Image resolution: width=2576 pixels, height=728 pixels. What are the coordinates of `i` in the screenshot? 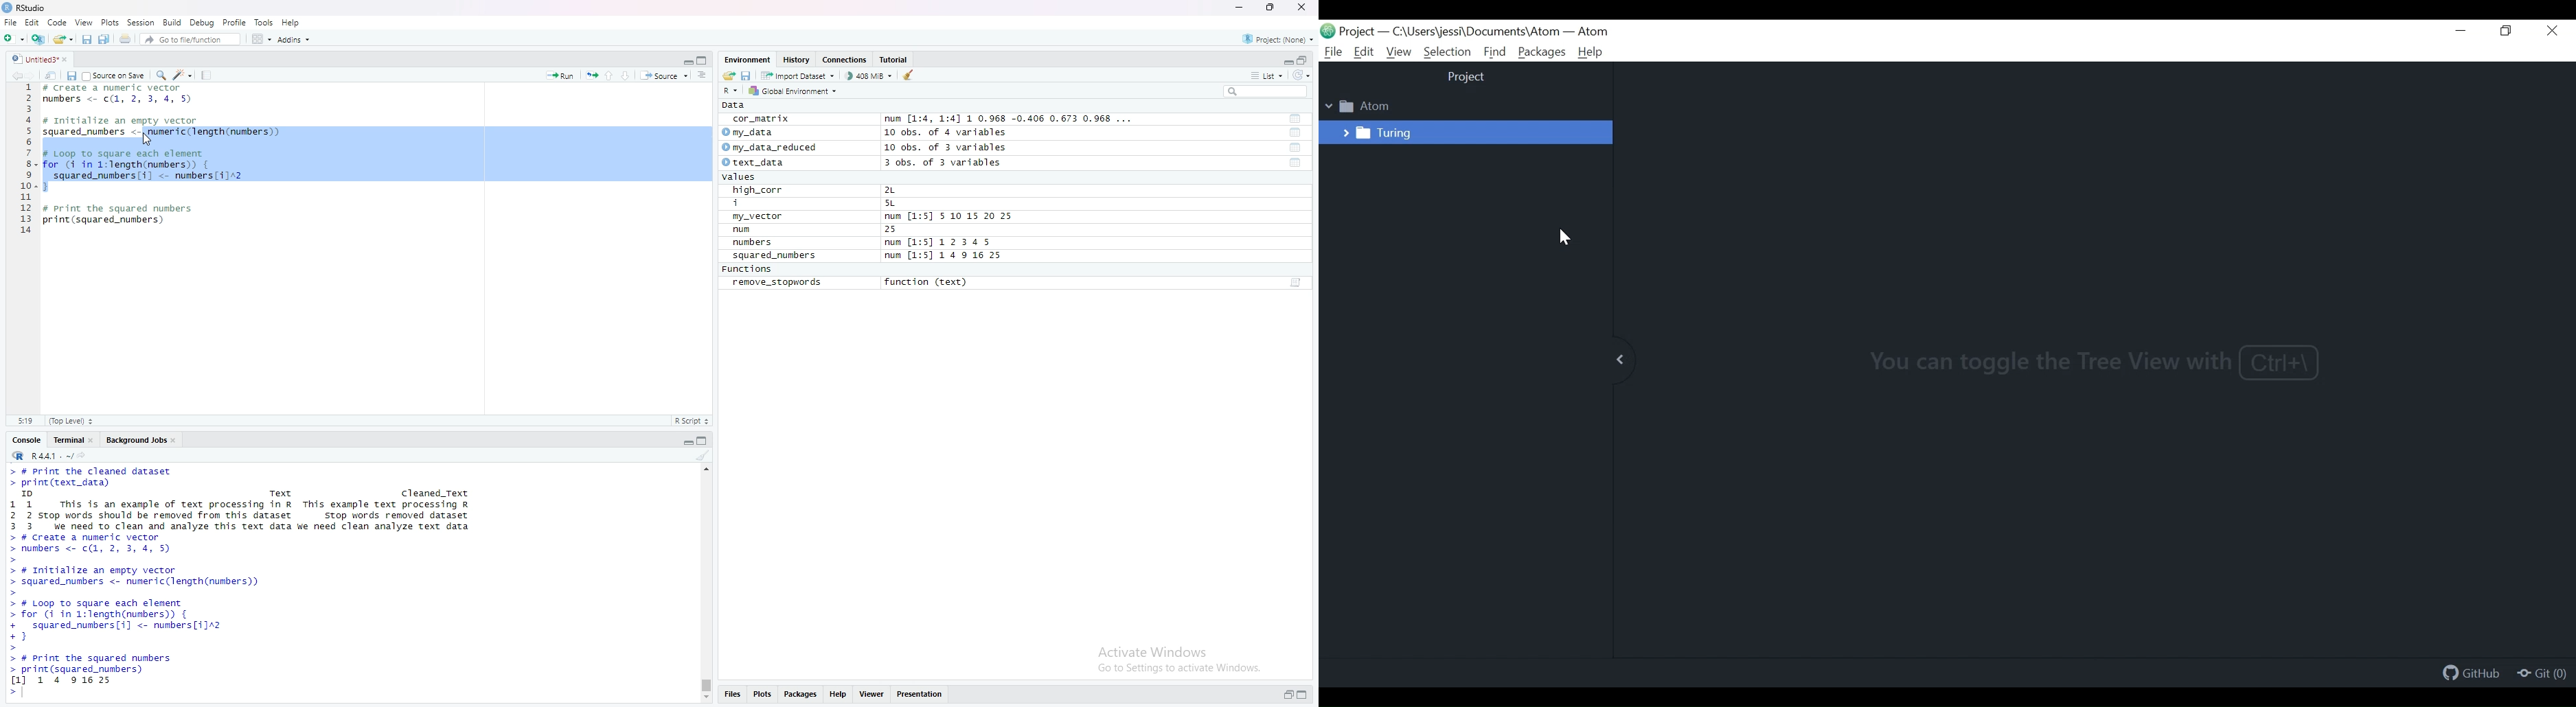 It's located at (760, 204).